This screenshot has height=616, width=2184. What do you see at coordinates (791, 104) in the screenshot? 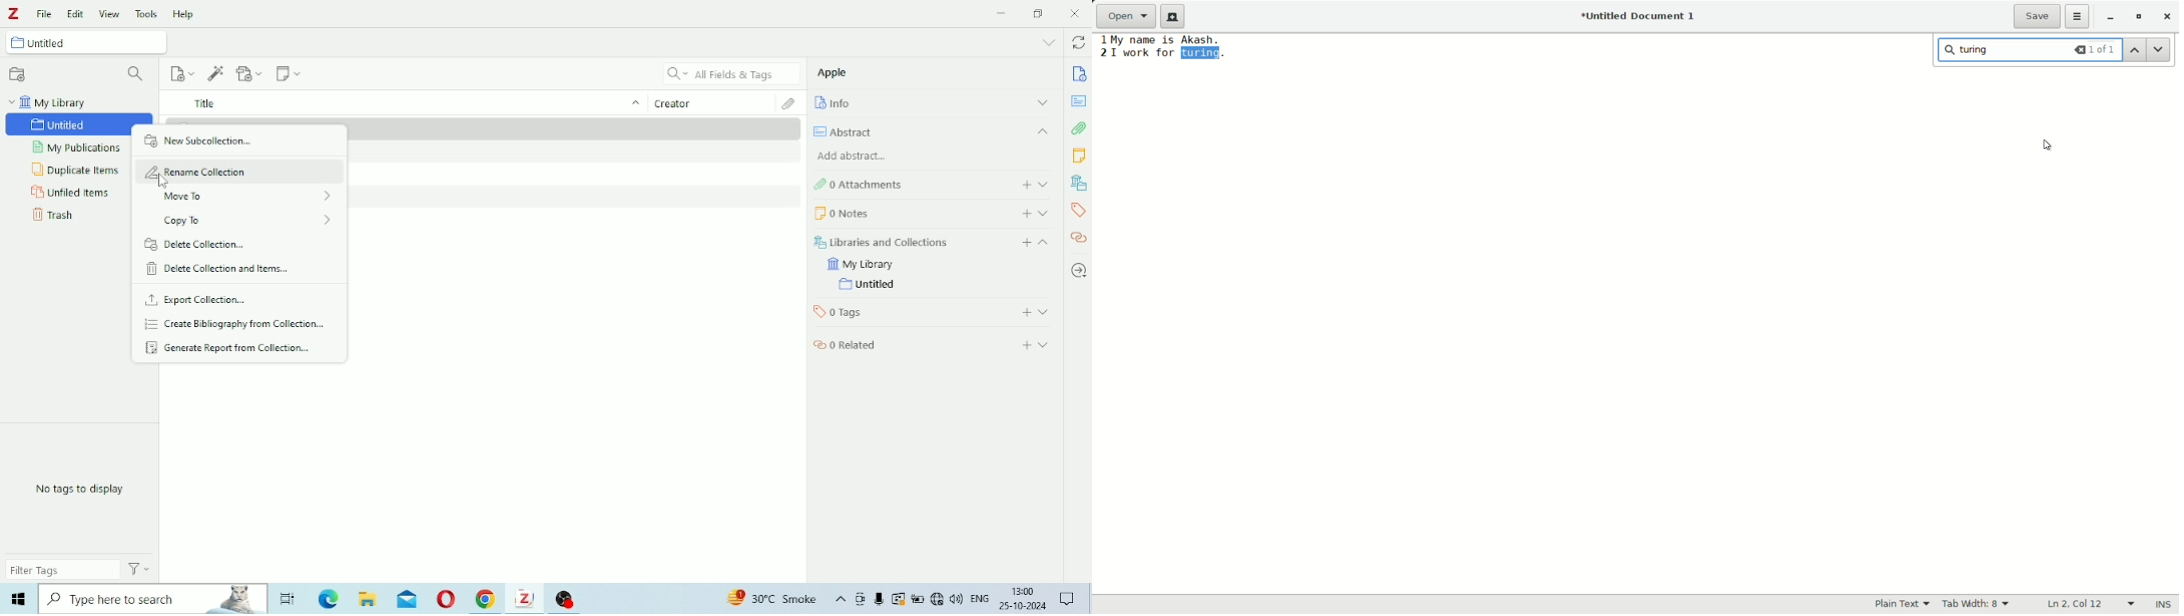
I see `Attachments` at bounding box center [791, 104].